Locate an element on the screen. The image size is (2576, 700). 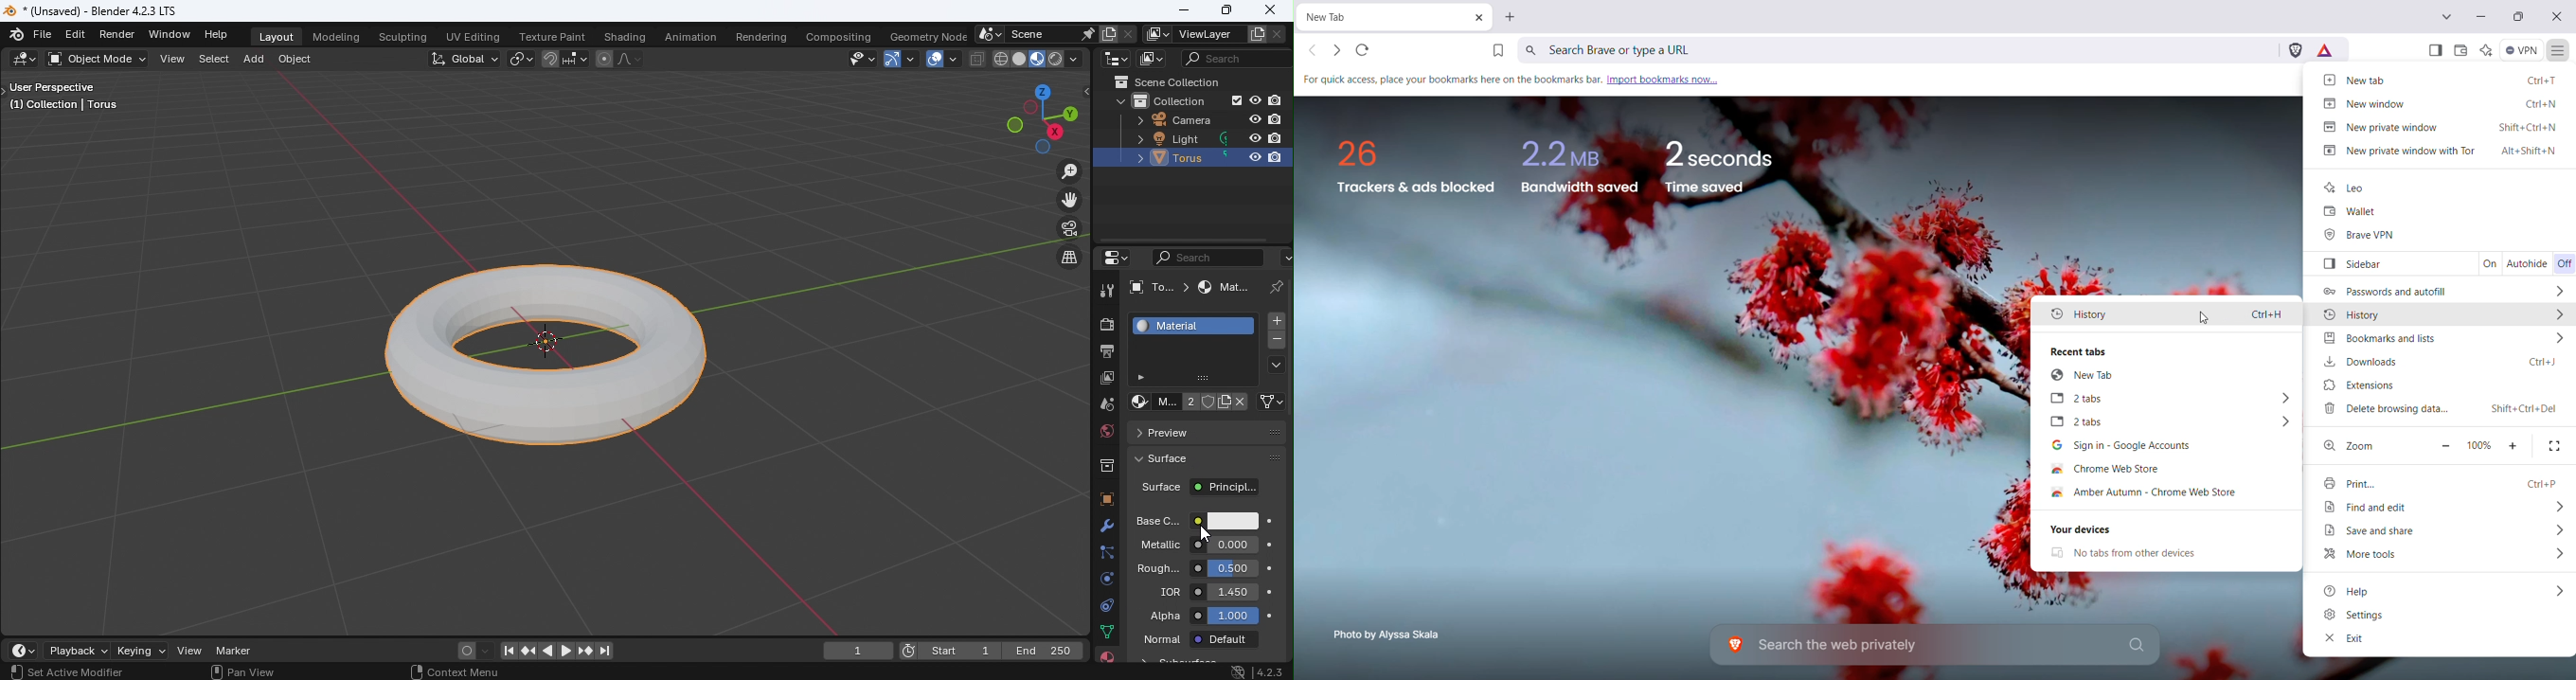
Minimize is located at coordinates (1182, 11).